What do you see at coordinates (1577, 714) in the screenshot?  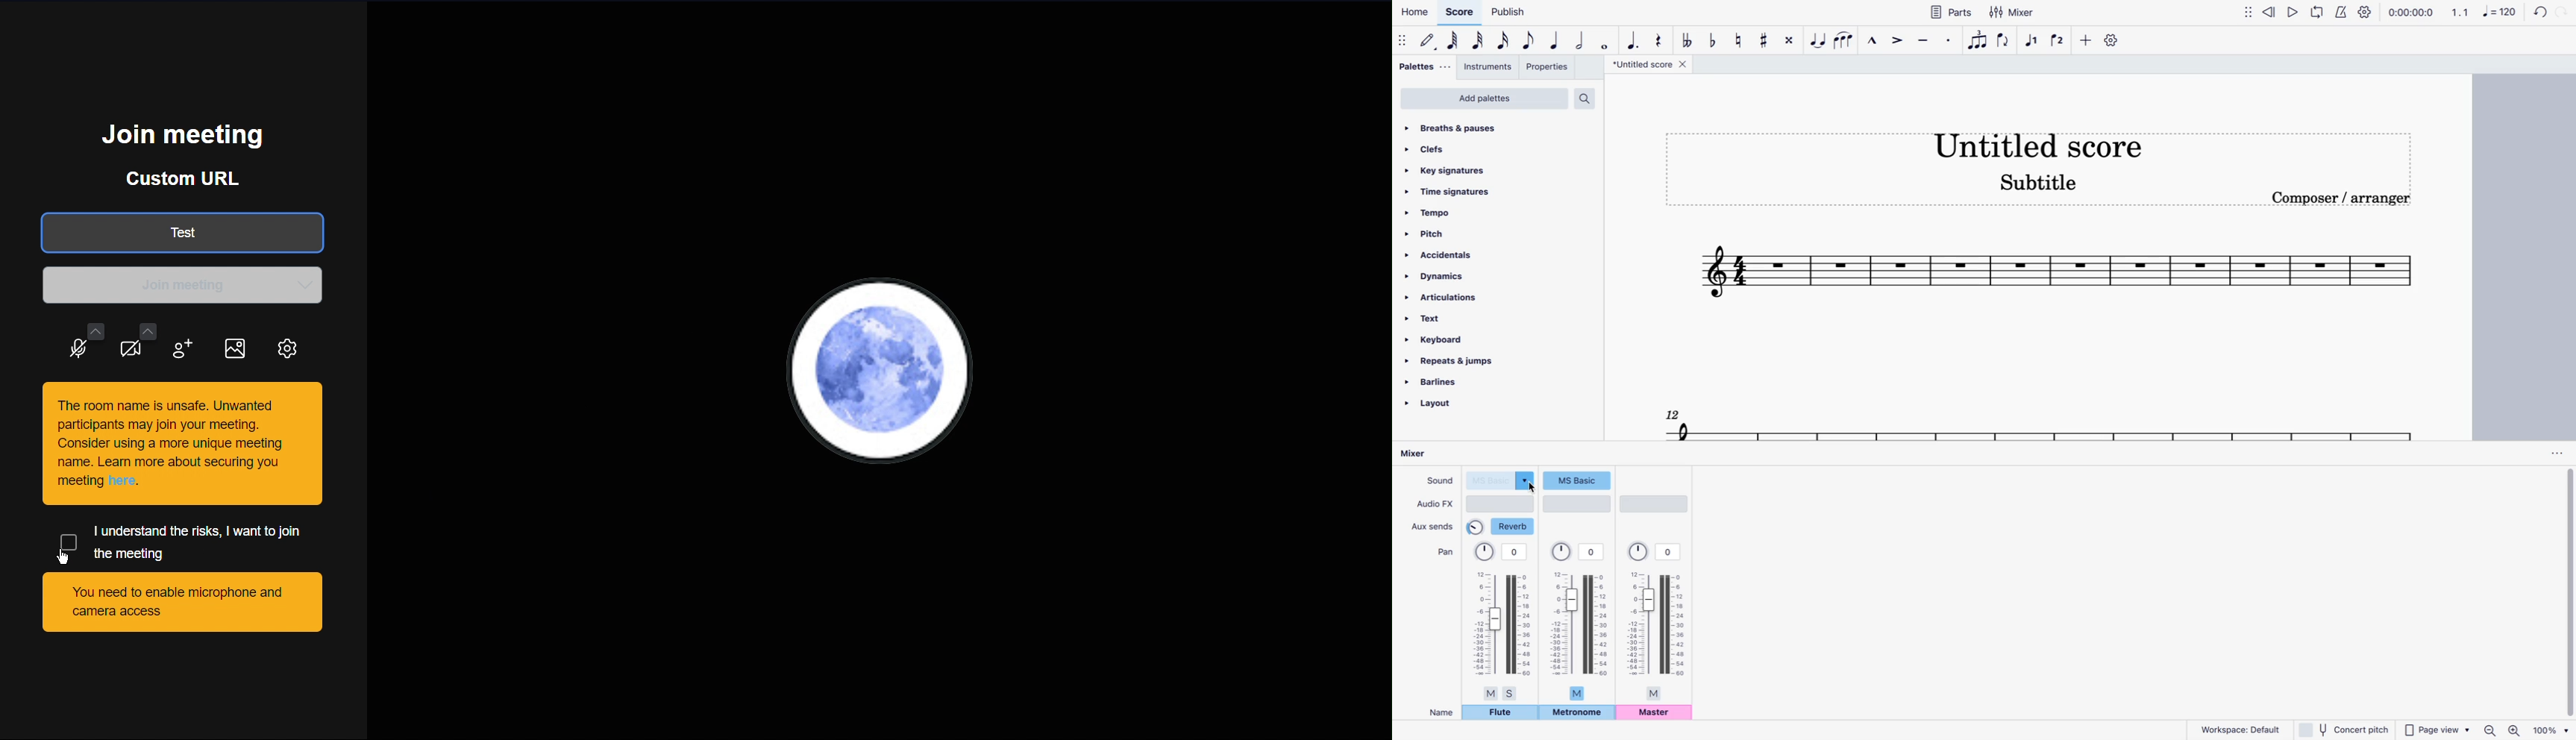 I see `metronome` at bounding box center [1577, 714].